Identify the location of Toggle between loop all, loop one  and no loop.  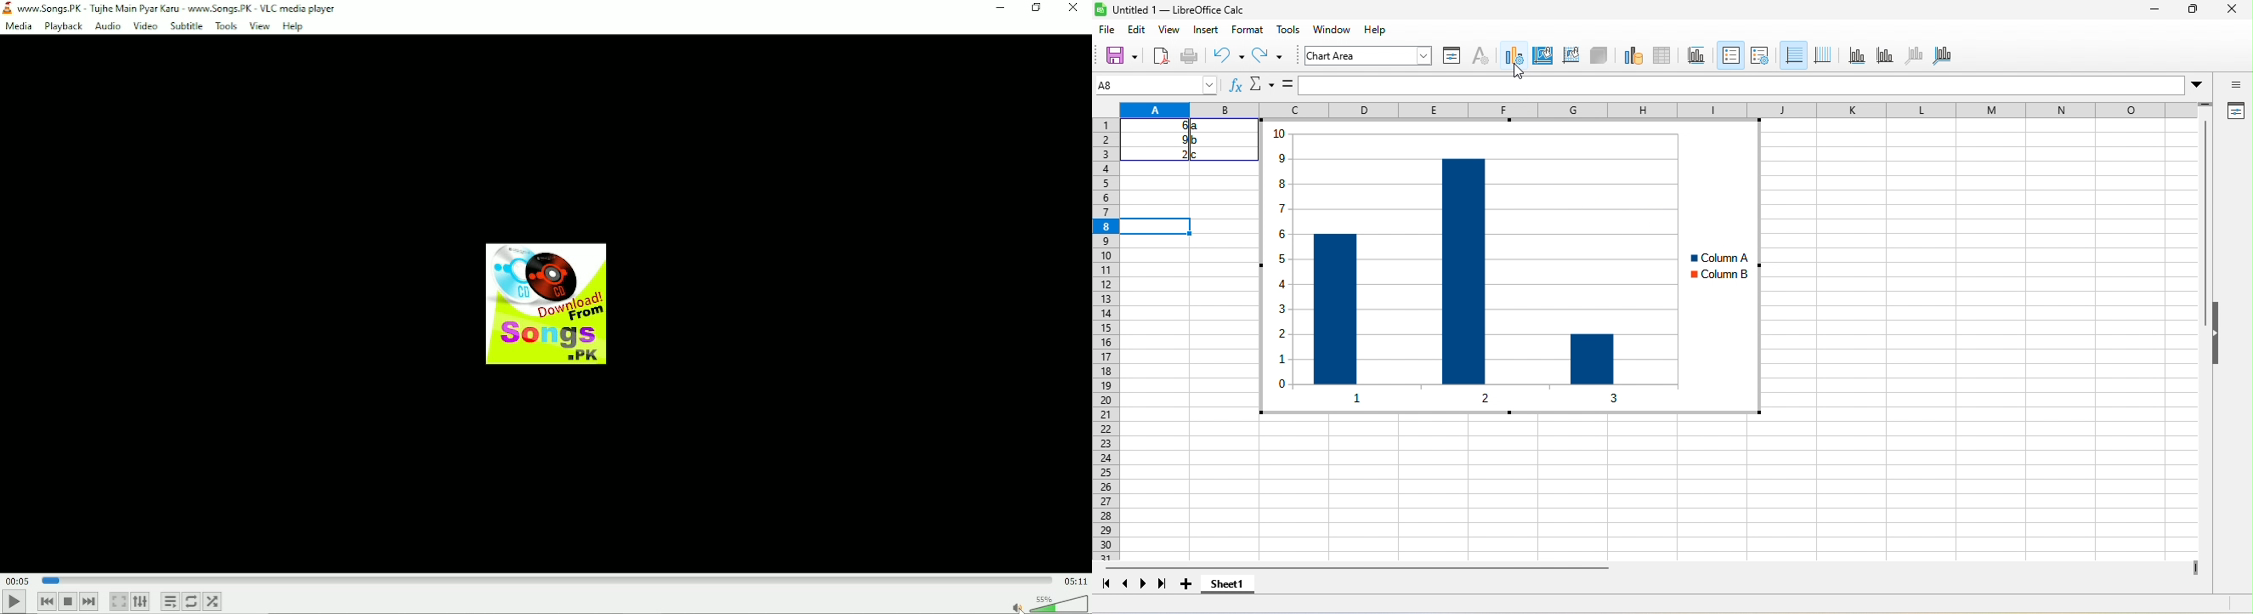
(192, 602).